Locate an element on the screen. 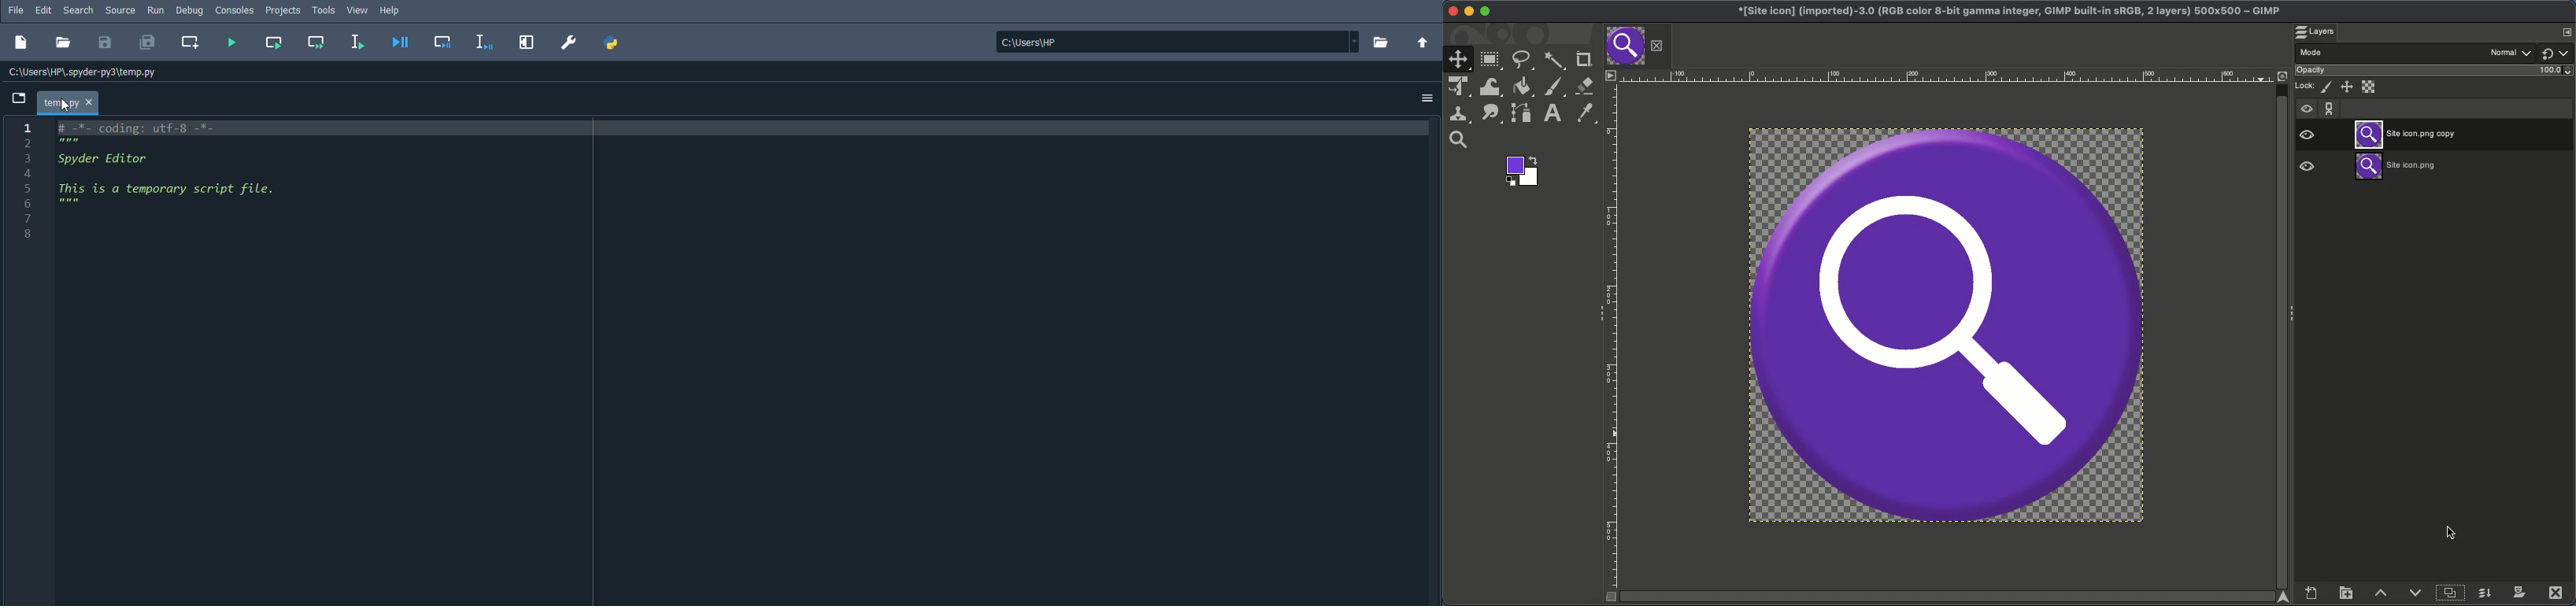 The height and width of the screenshot is (616, 2576). Image is located at coordinates (1949, 326).